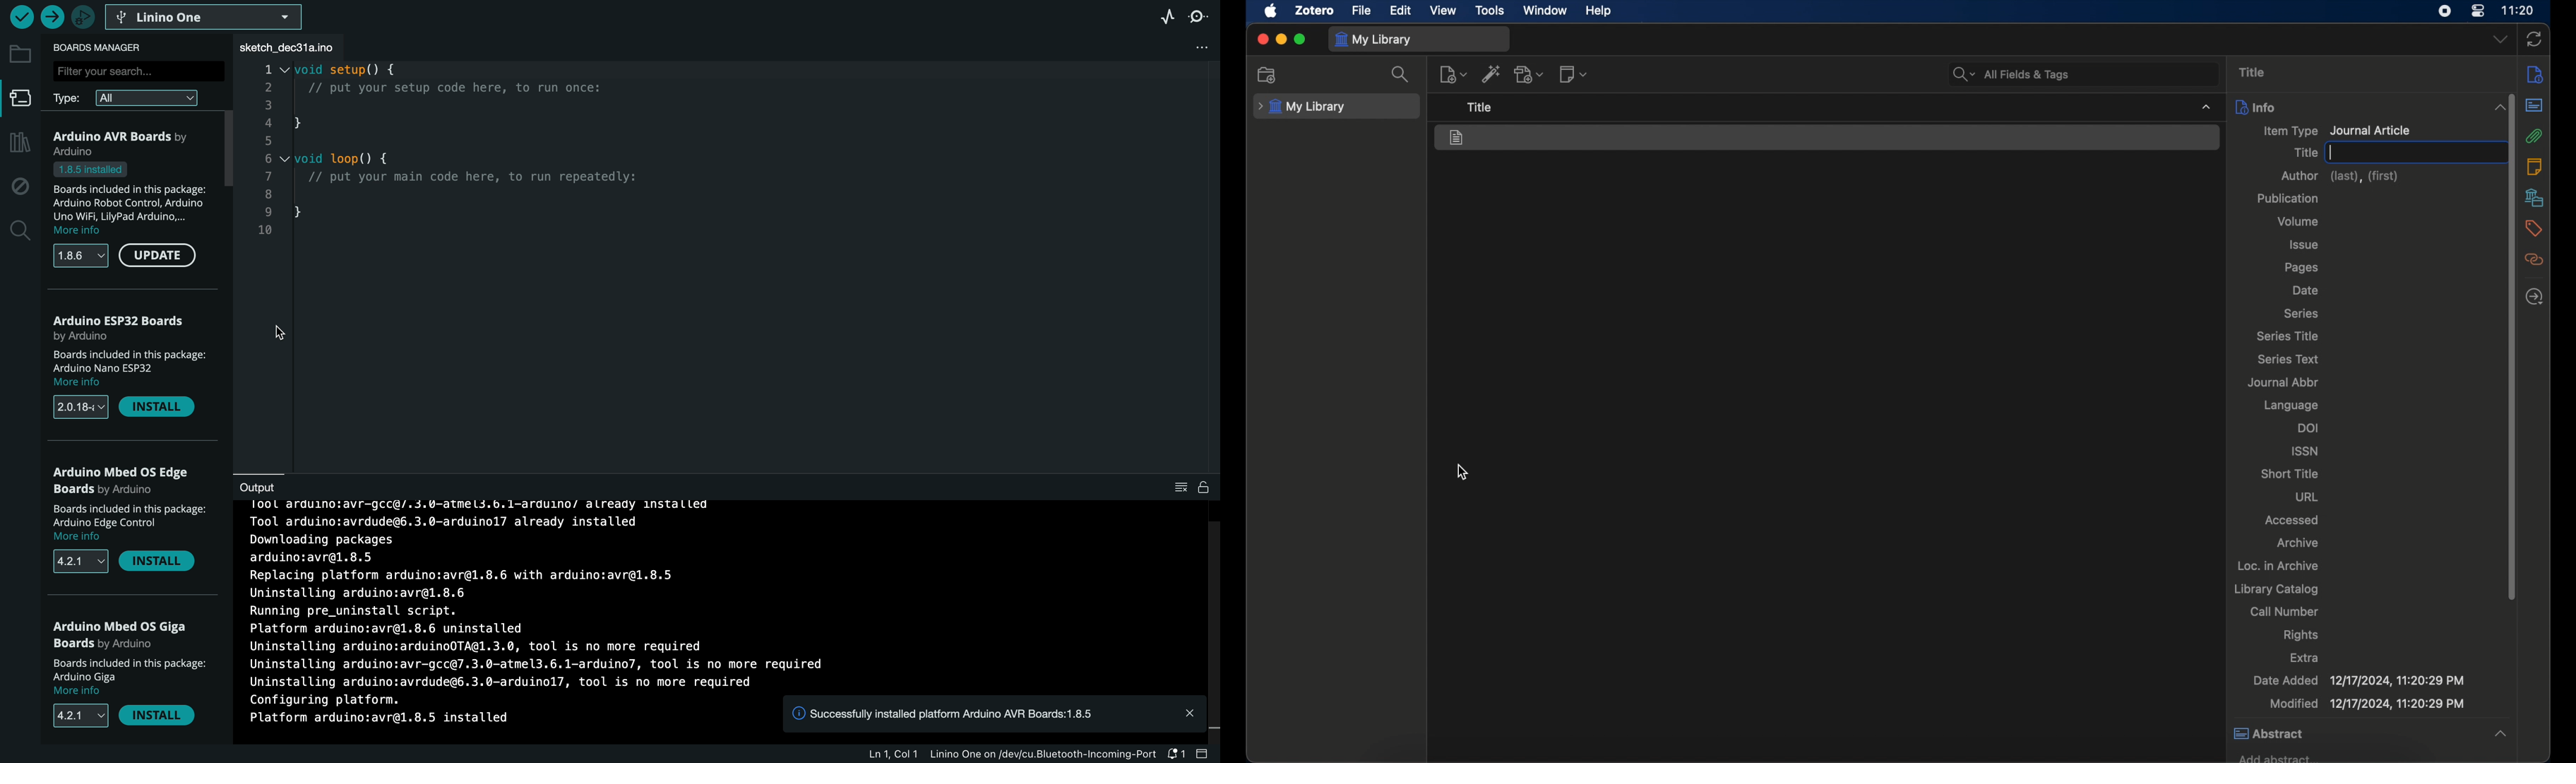  I want to click on minimize, so click(1280, 38).